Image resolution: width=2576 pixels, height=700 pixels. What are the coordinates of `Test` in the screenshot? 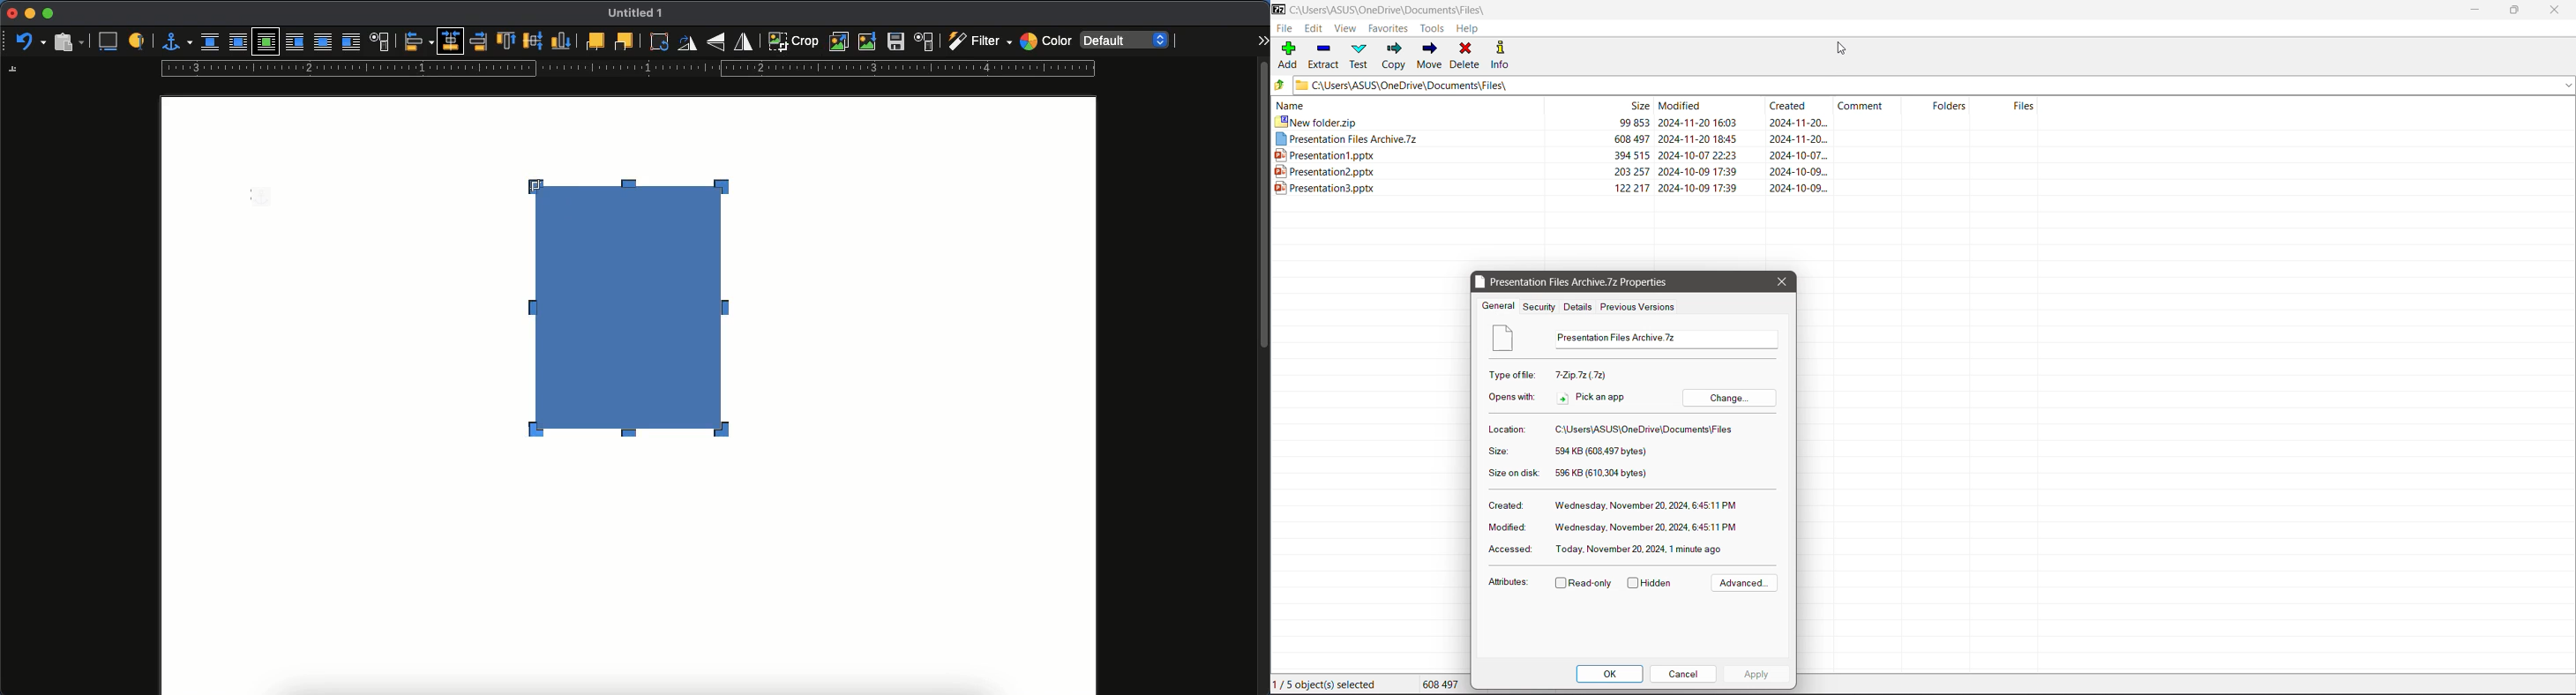 It's located at (1360, 56).